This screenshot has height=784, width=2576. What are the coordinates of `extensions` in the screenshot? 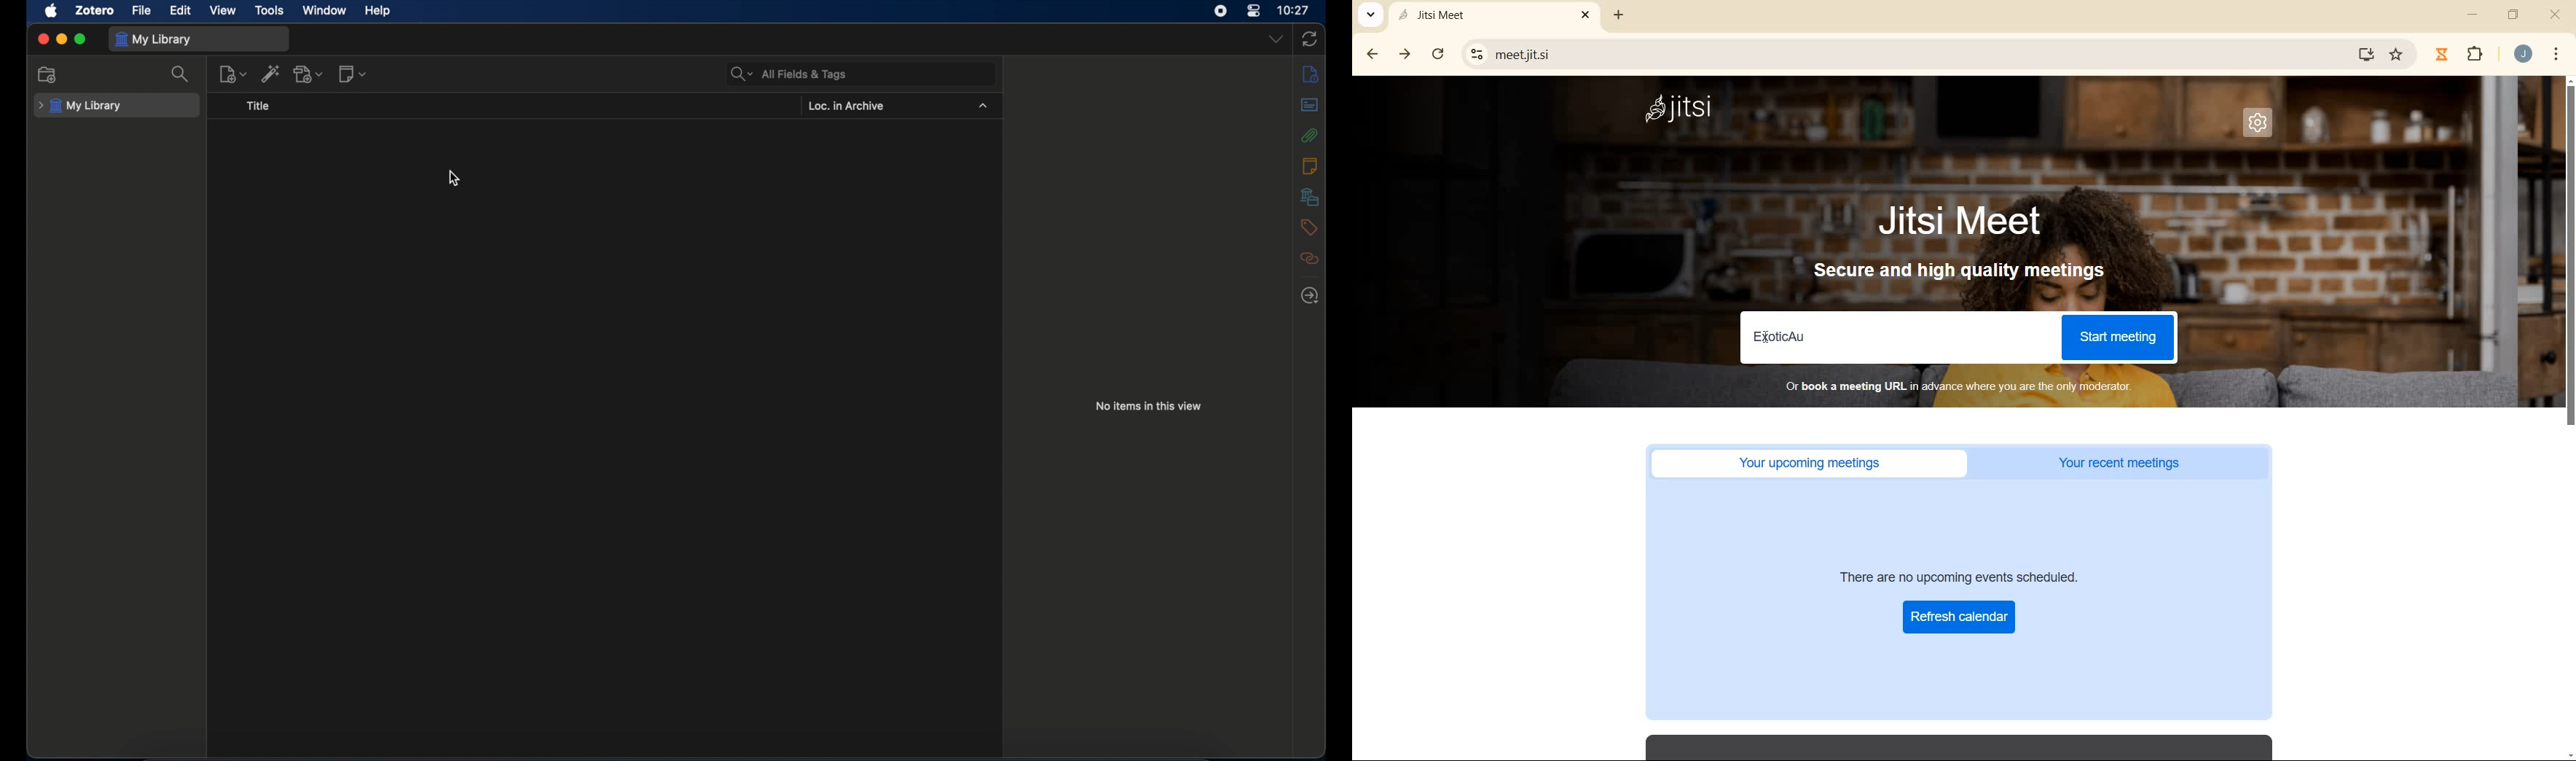 It's located at (2475, 55).